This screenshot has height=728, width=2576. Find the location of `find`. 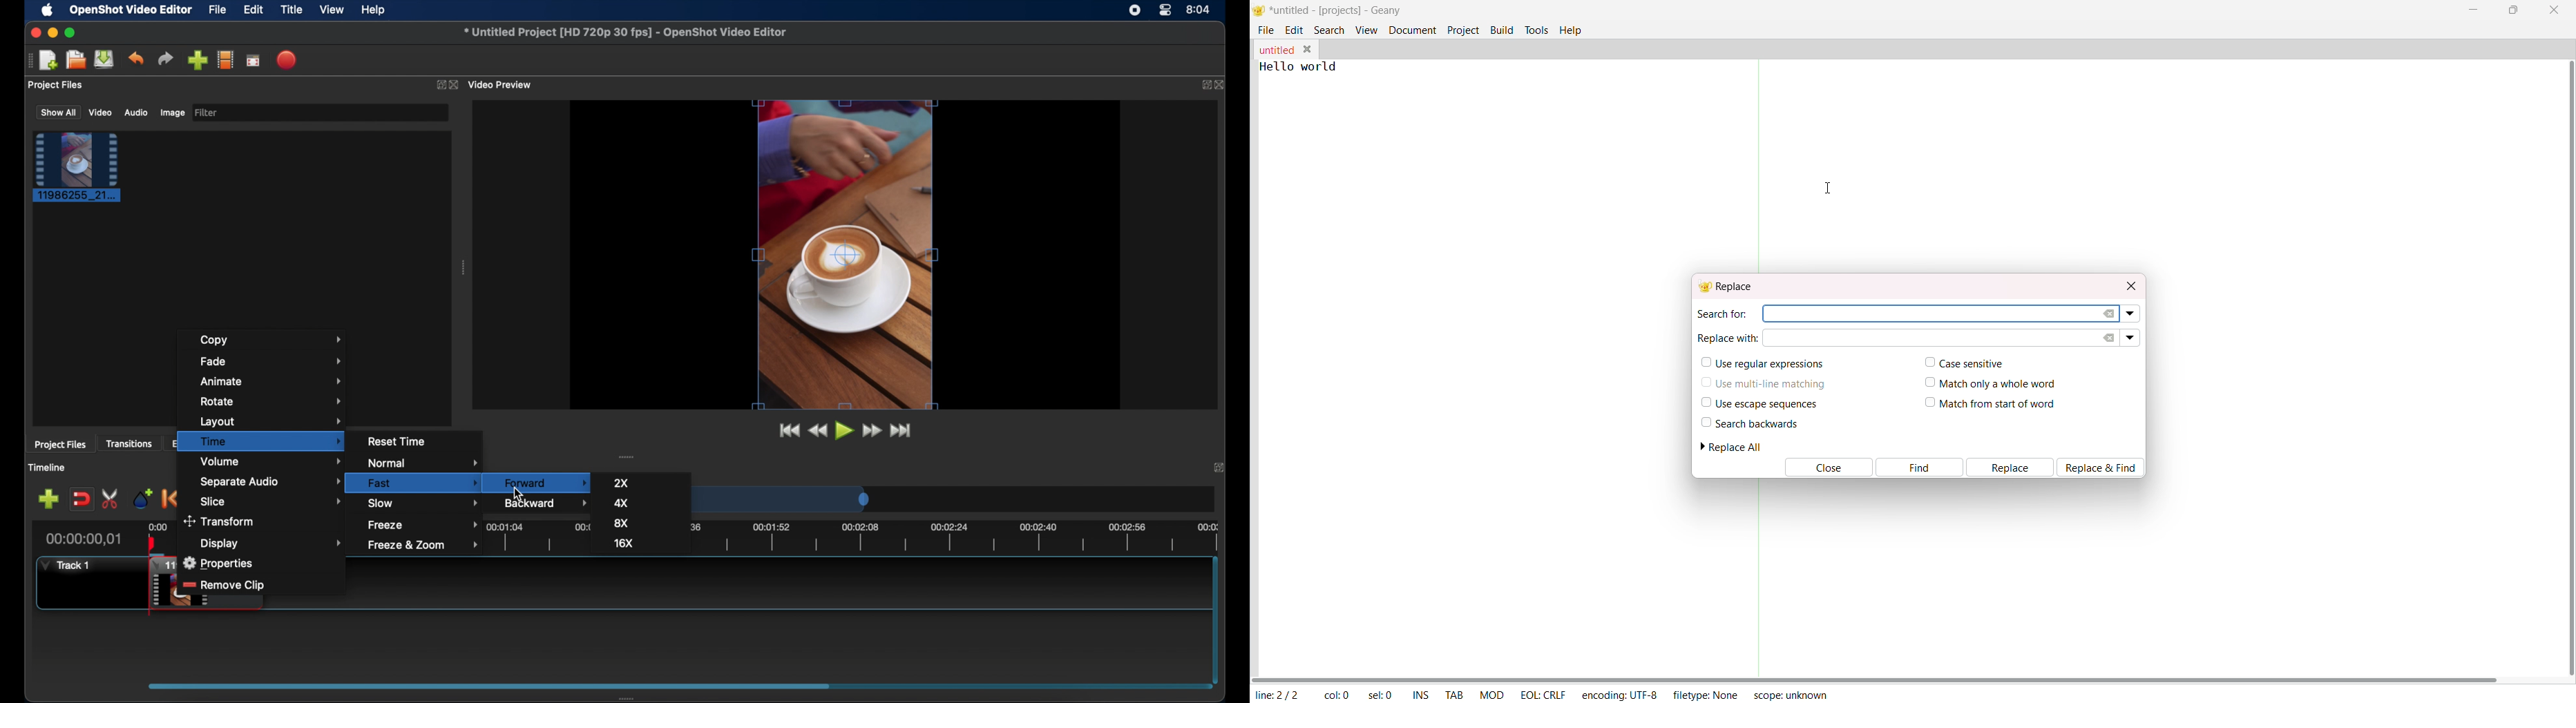

find is located at coordinates (1919, 468).